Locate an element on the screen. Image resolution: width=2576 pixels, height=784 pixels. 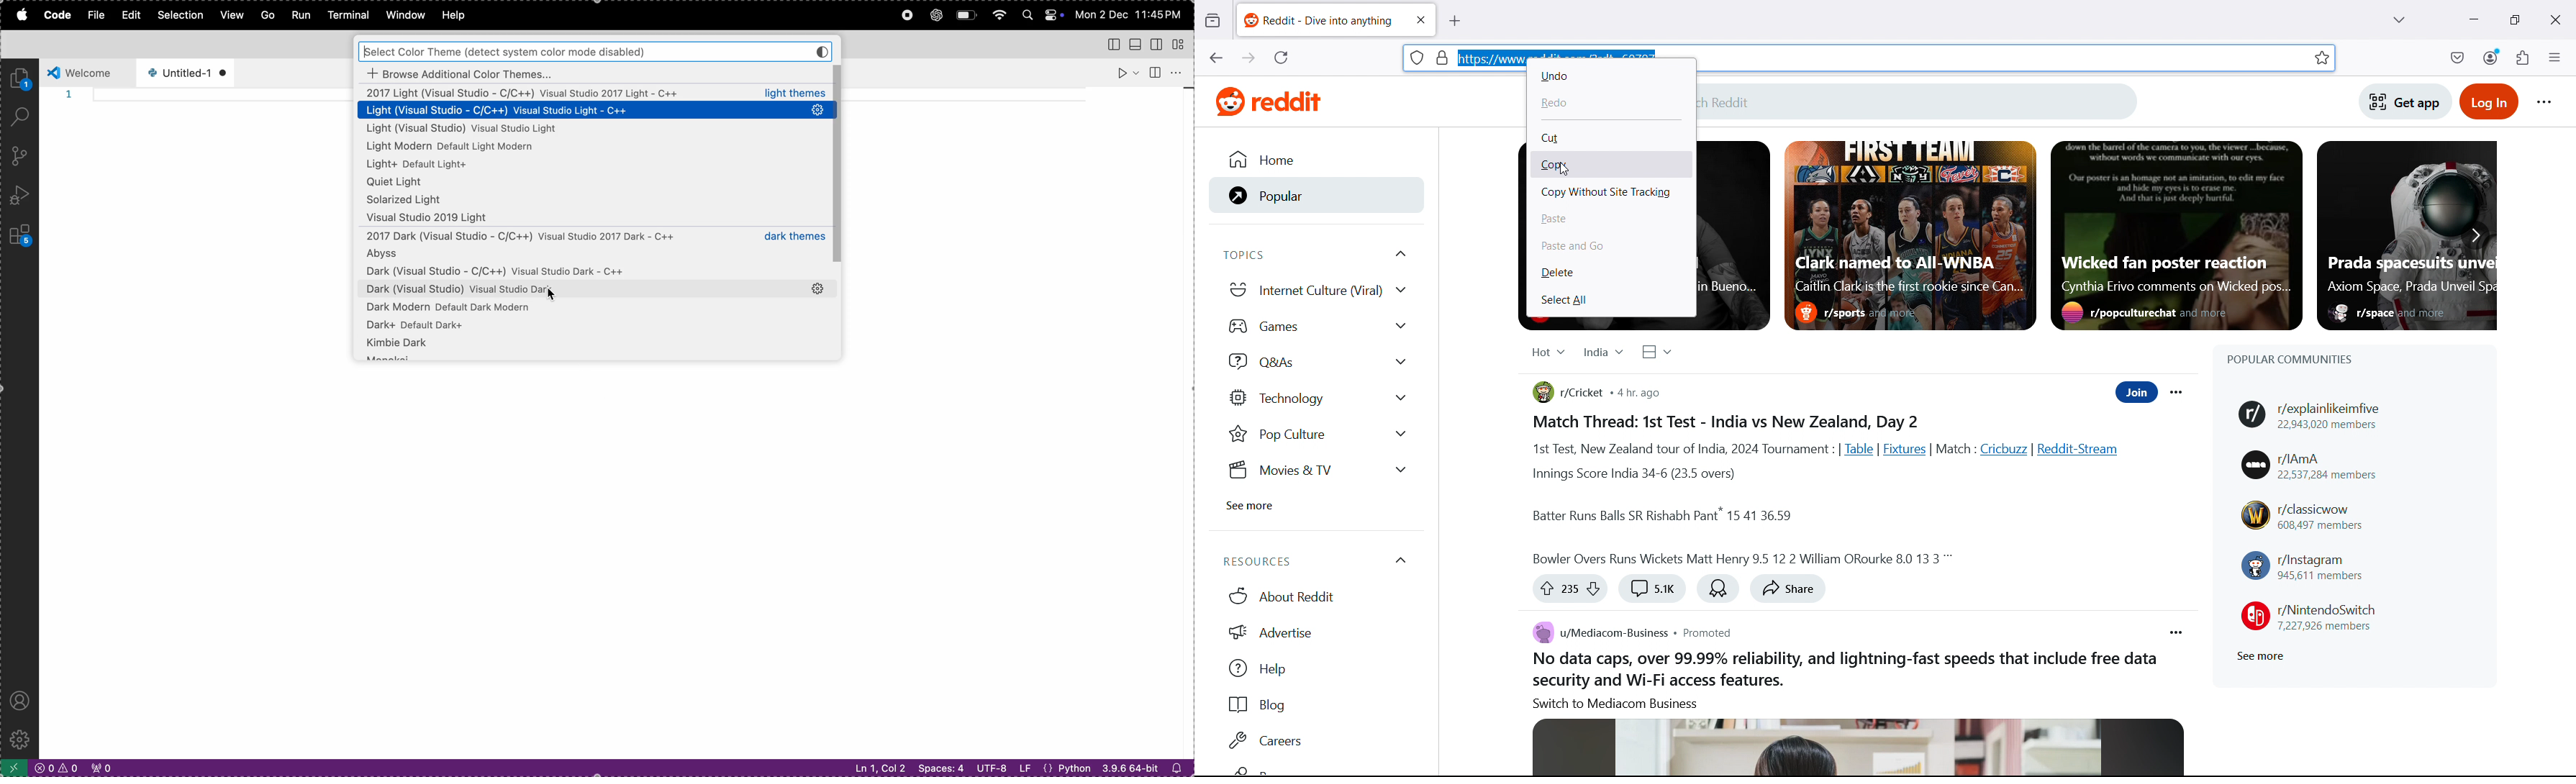
Pop Culture is located at coordinates (1317, 435).